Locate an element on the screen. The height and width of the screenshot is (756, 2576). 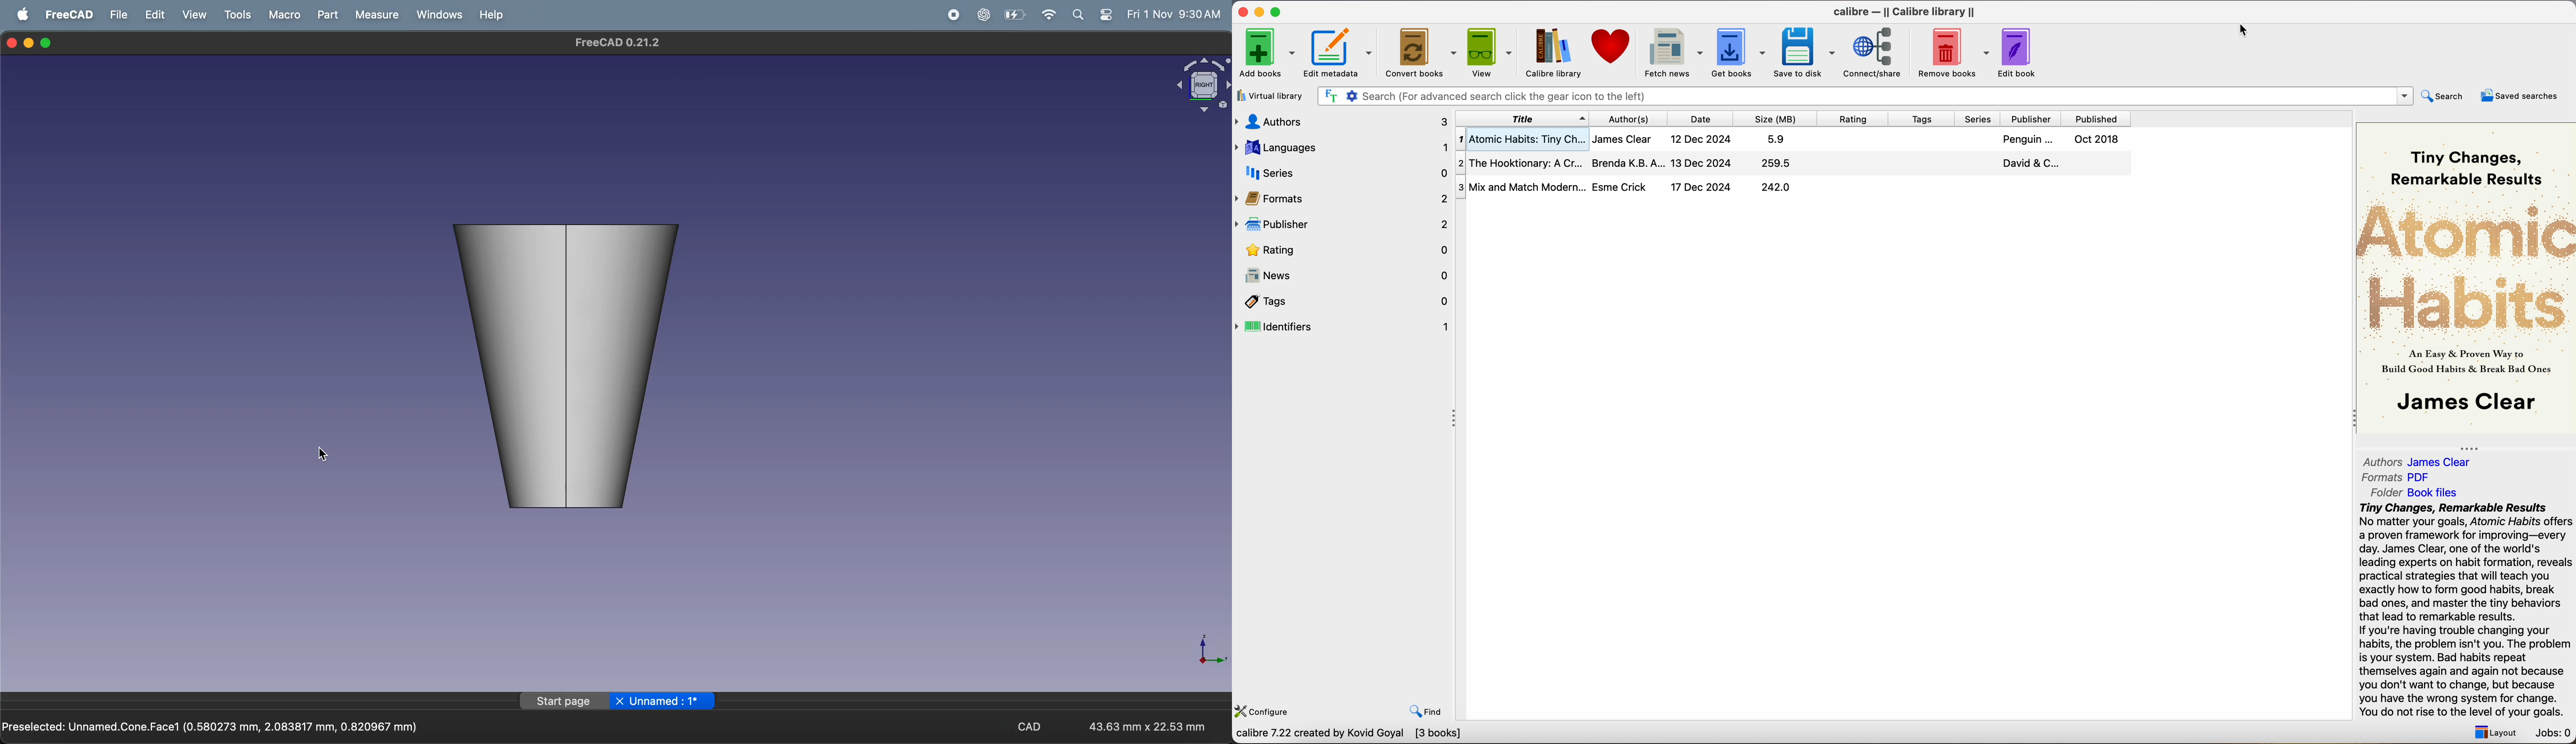
apple menu is located at coordinates (24, 14).